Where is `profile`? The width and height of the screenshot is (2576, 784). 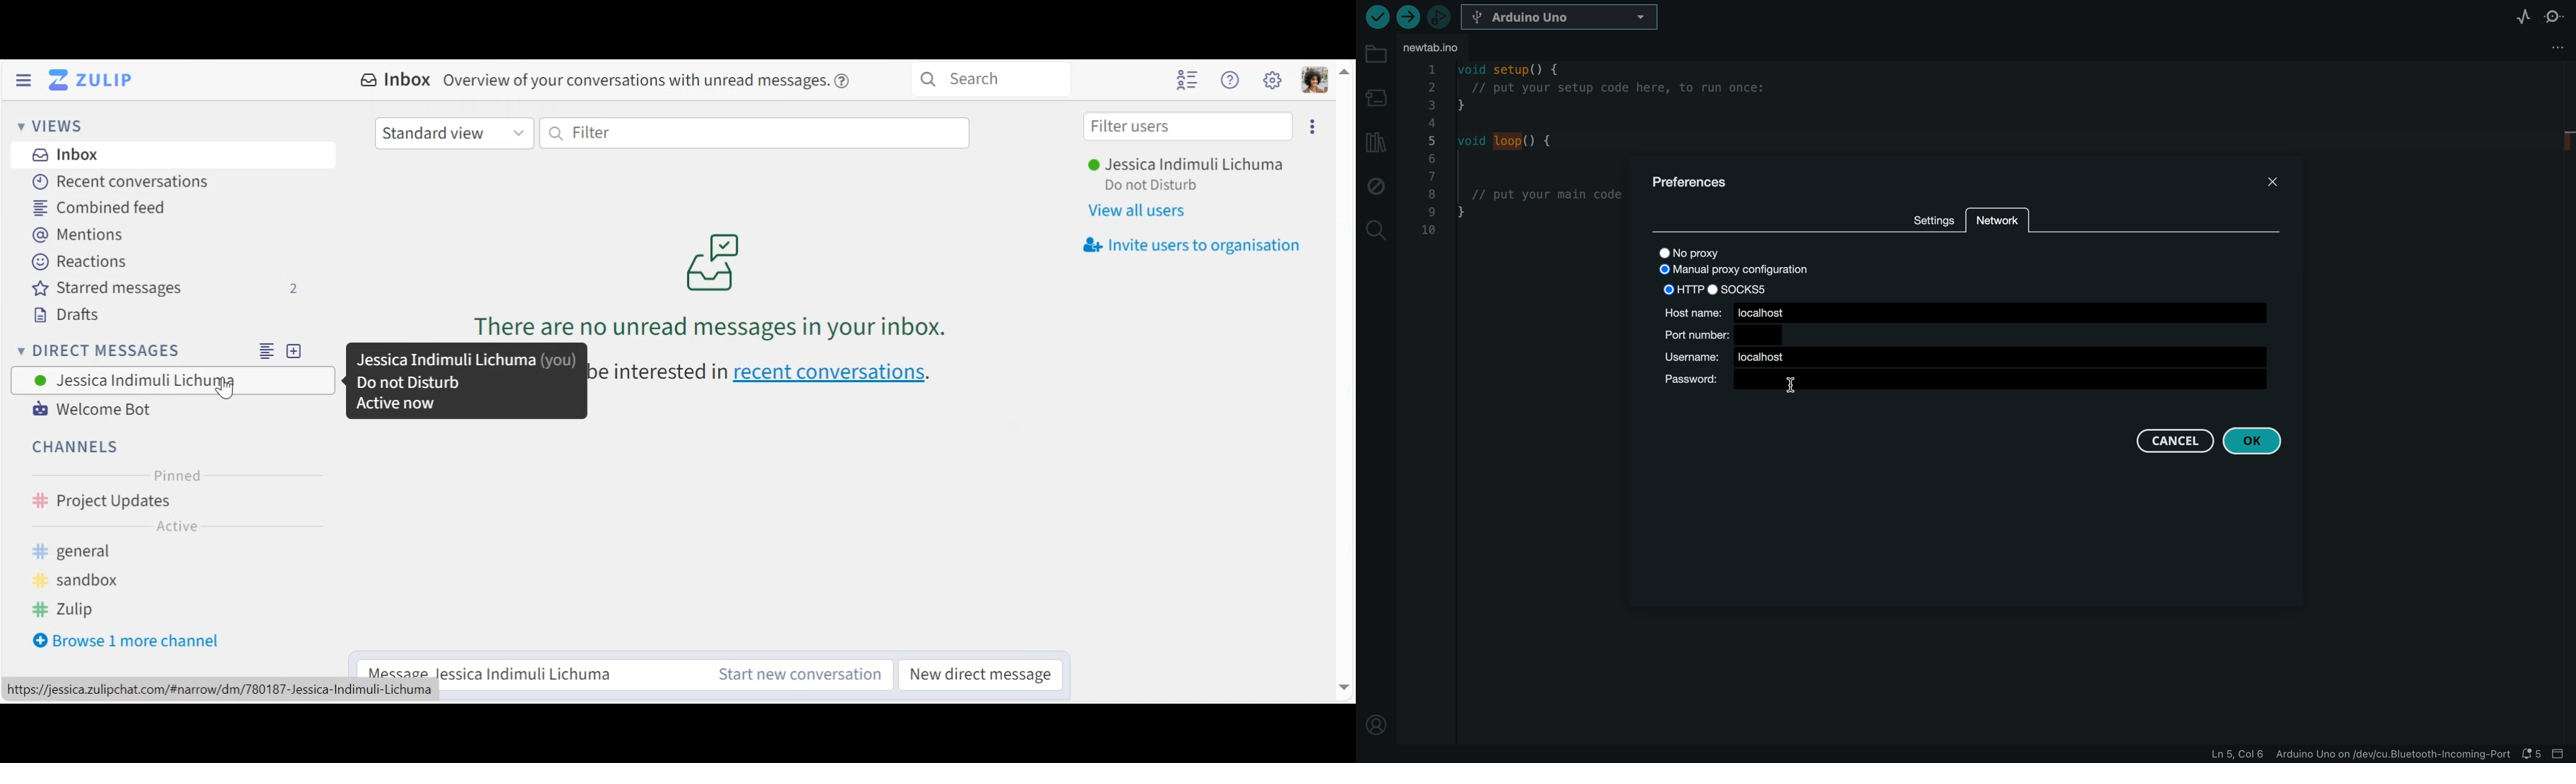
profile is located at coordinates (1376, 726).